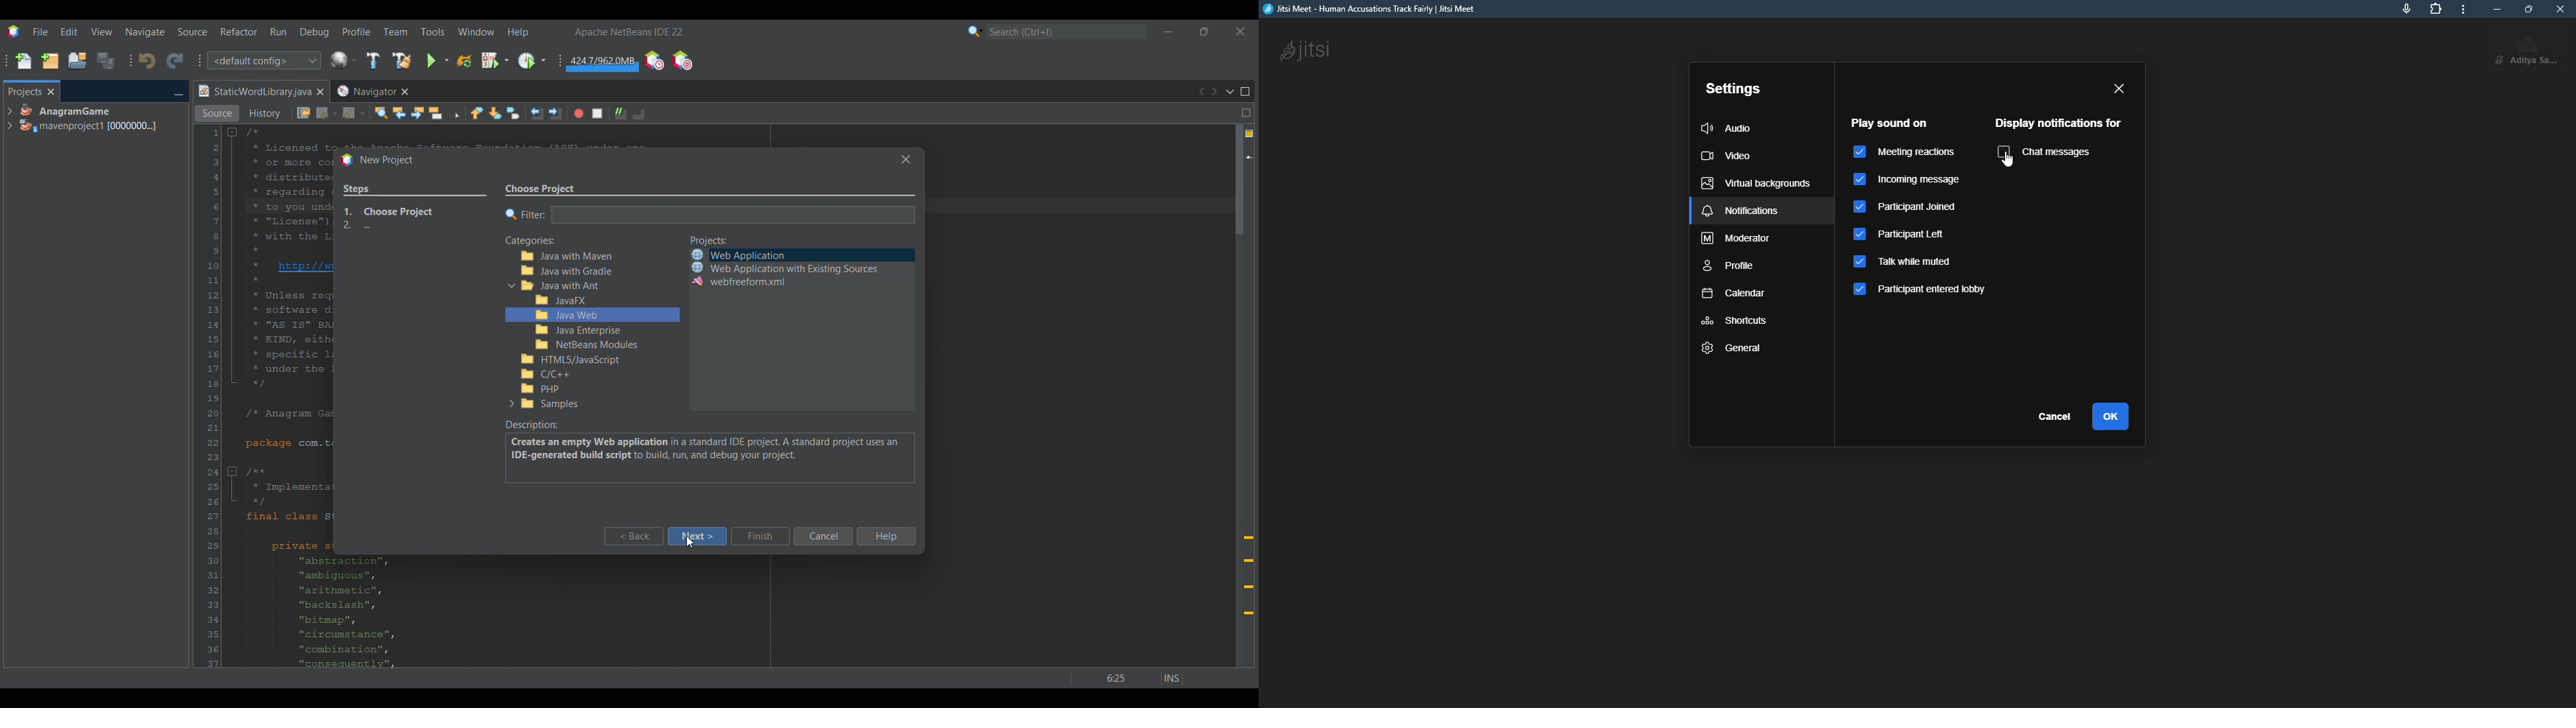 The width and height of the screenshot is (2576, 728). What do you see at coordinates (1909, 210) in the screenshot?
I see `participant joined` at bounding box center [1909, 210].